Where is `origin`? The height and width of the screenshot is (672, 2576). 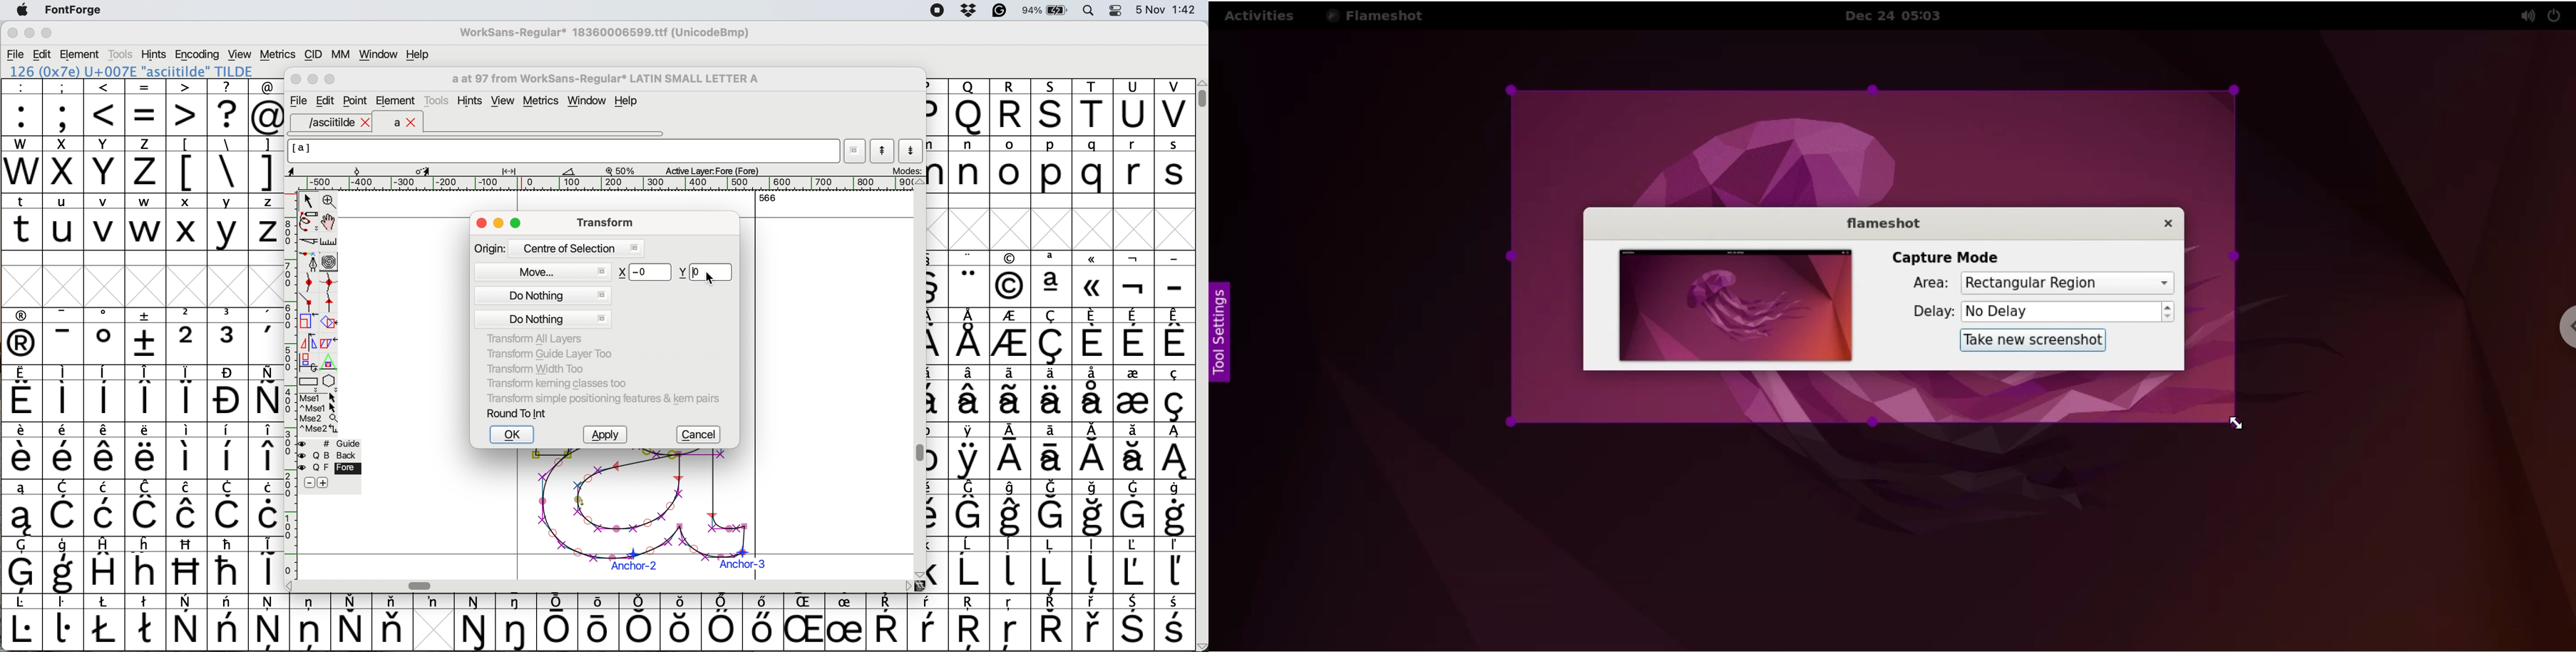 origin is located at coordinates (559, 248).